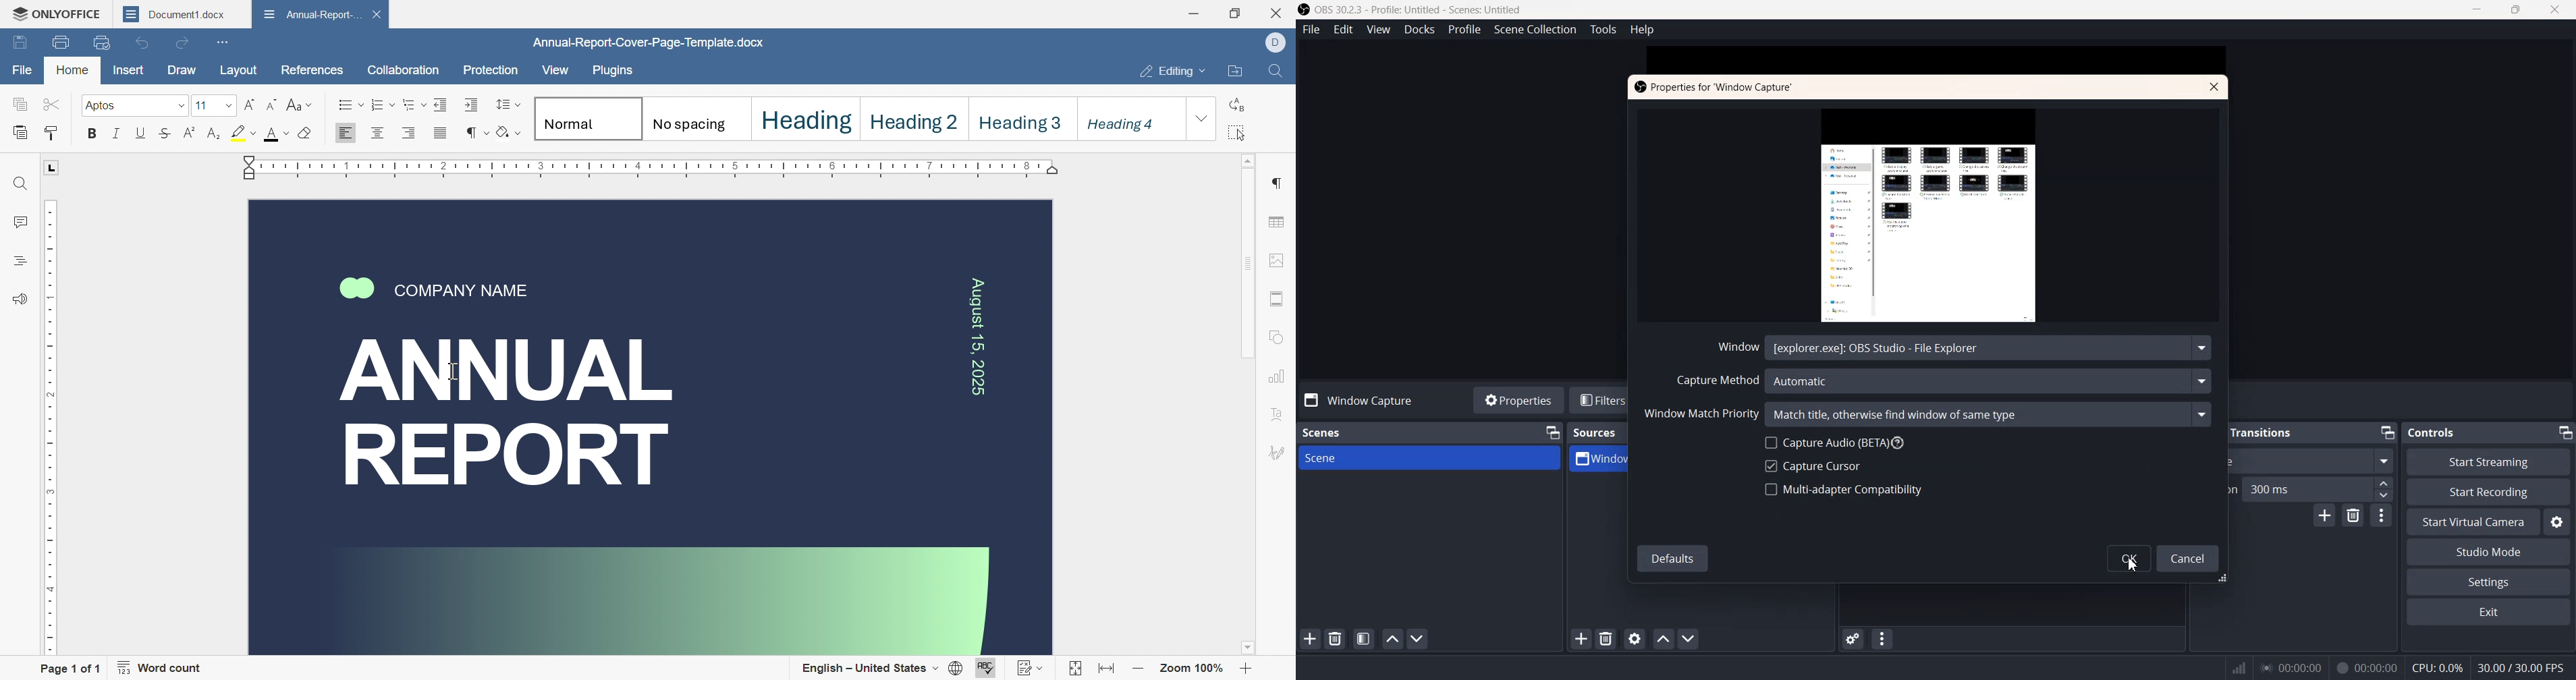 The image size is (2576, 700). What do you see at coordinates (555, 71) in the screenshot?
I see `view` at bounding box center [555, 71].